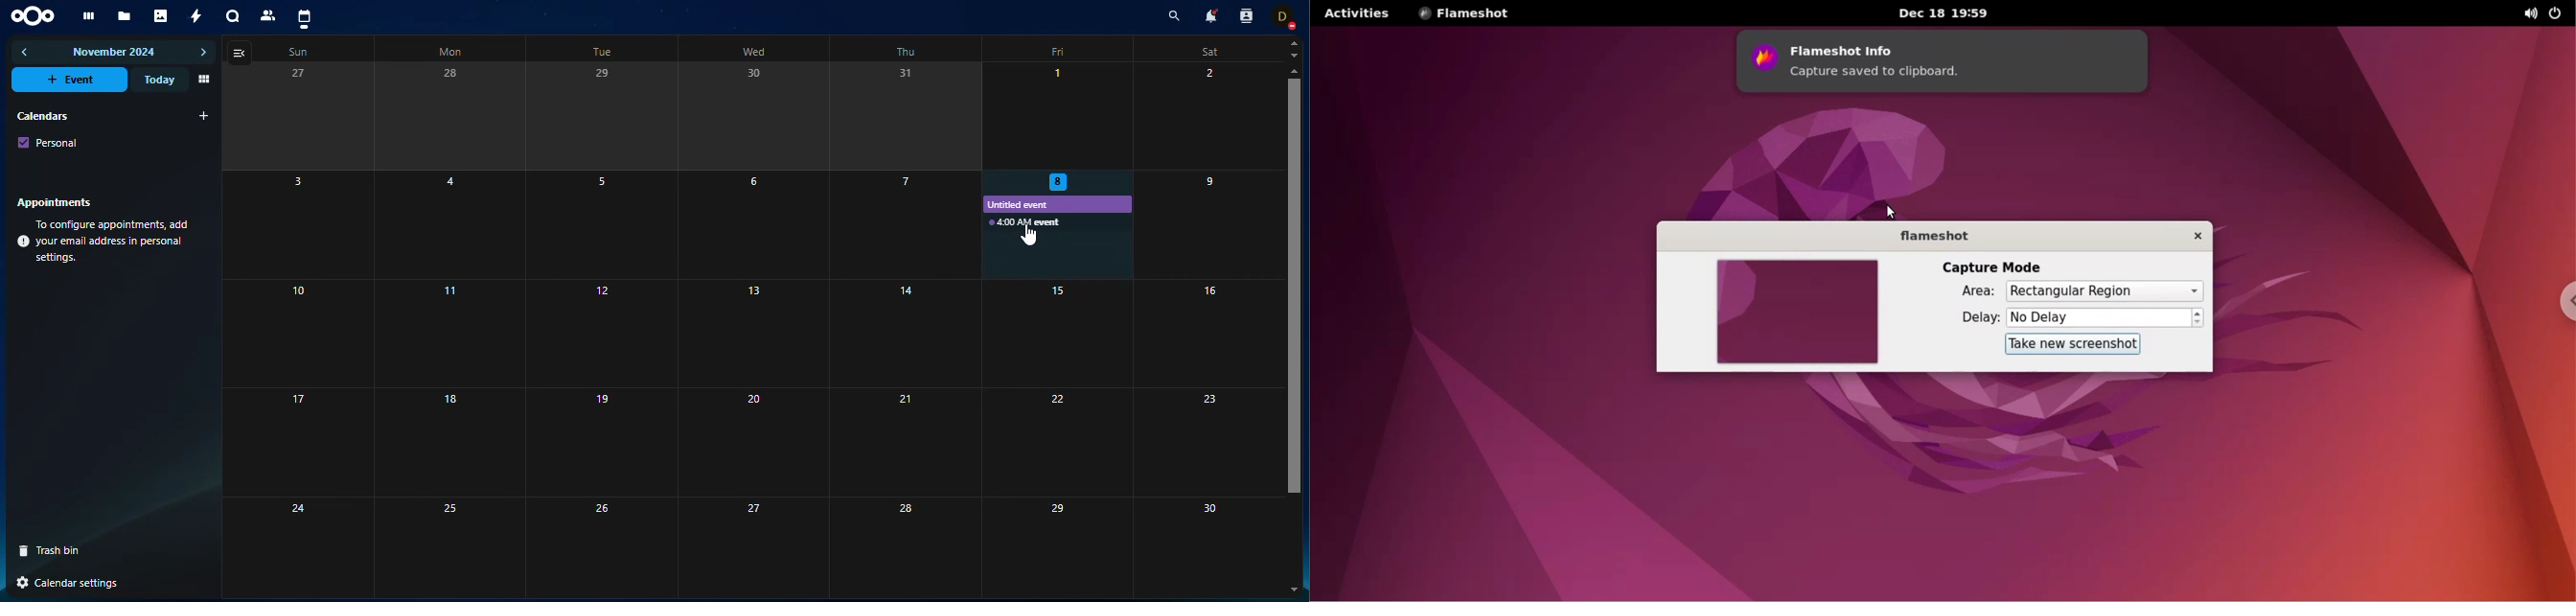  What do you see at coordinates (105, 242) in the screenshot?
I see `info` at bounding box center [105, 242].